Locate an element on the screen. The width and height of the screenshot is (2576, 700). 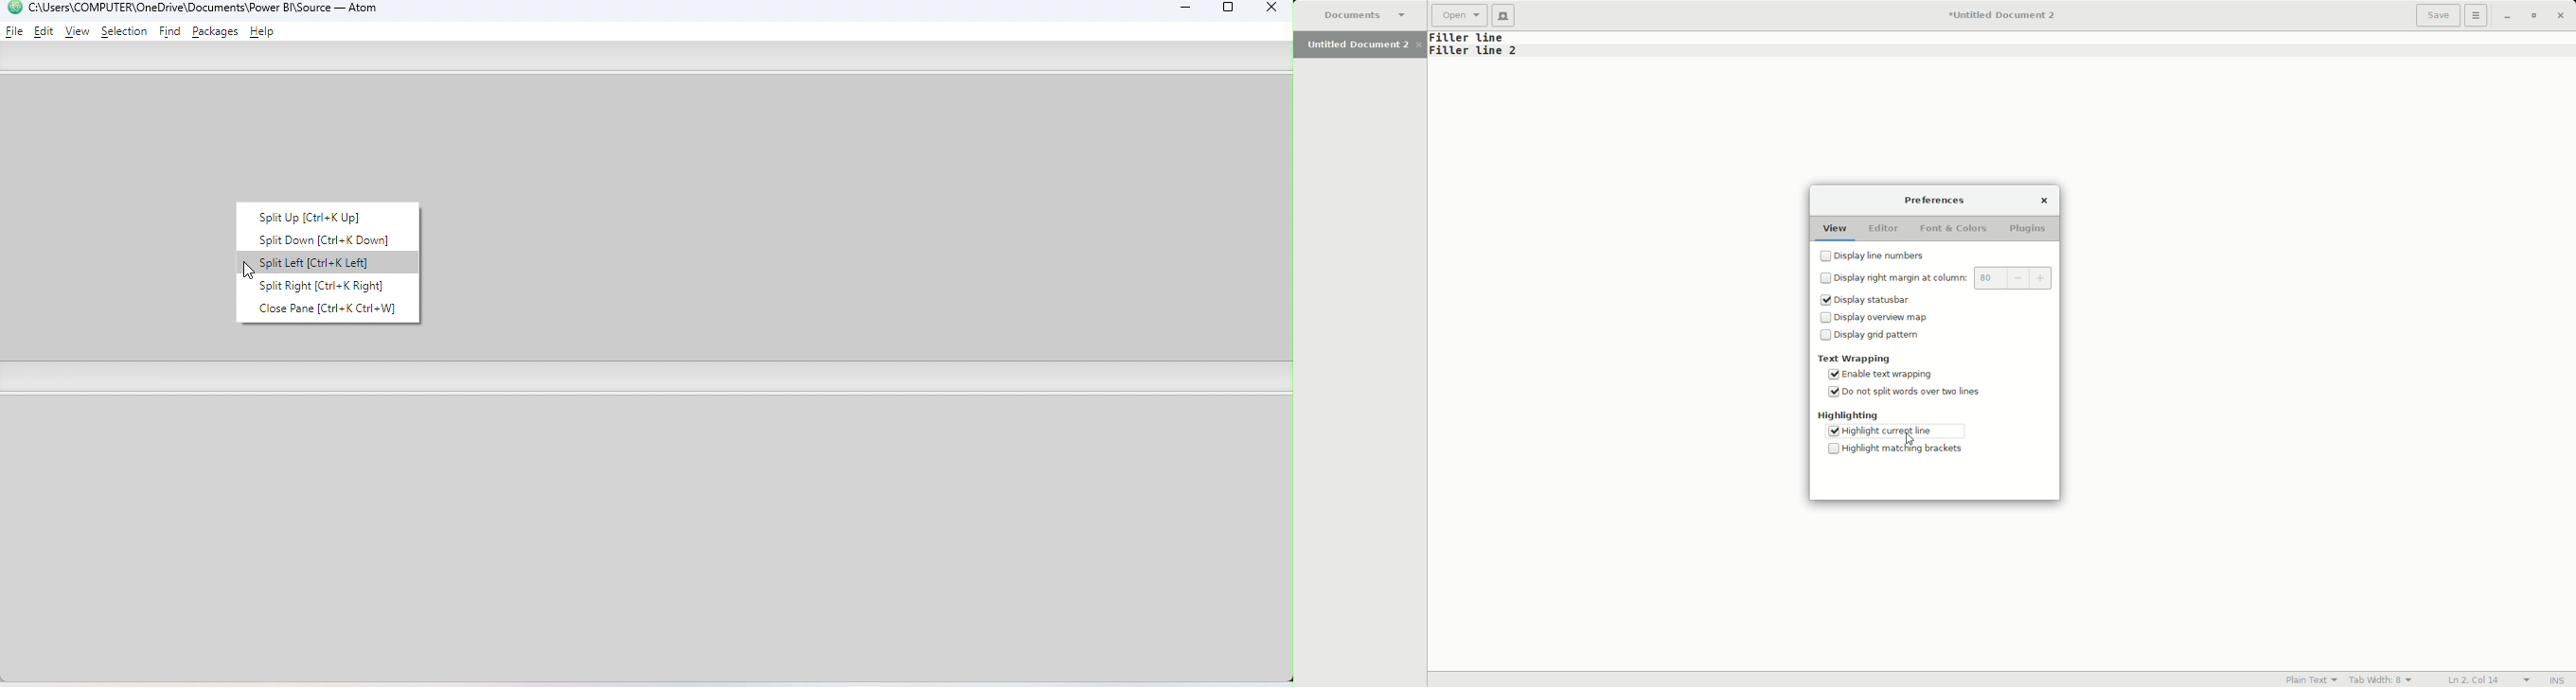
Do not split words is located at coordinates (1908, 395).